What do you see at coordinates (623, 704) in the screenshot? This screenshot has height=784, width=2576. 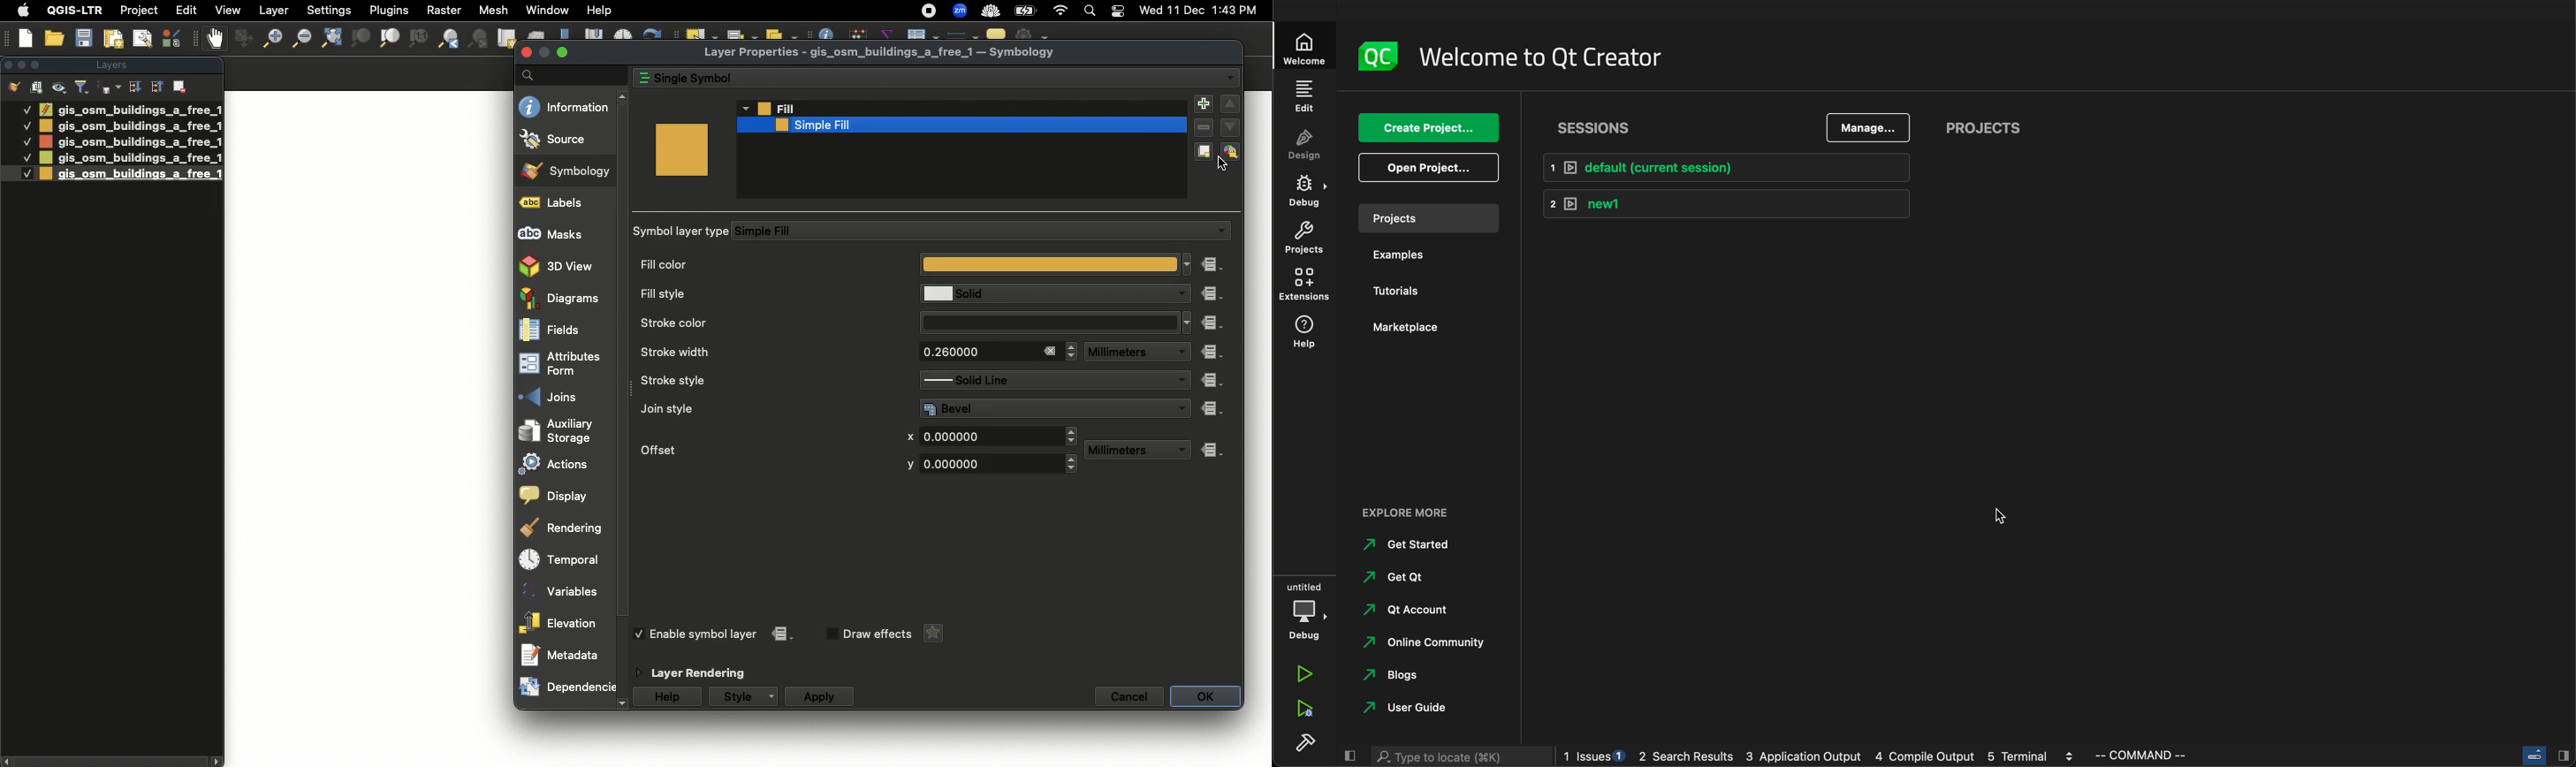 I see `down` at bounding box center [623, 704].